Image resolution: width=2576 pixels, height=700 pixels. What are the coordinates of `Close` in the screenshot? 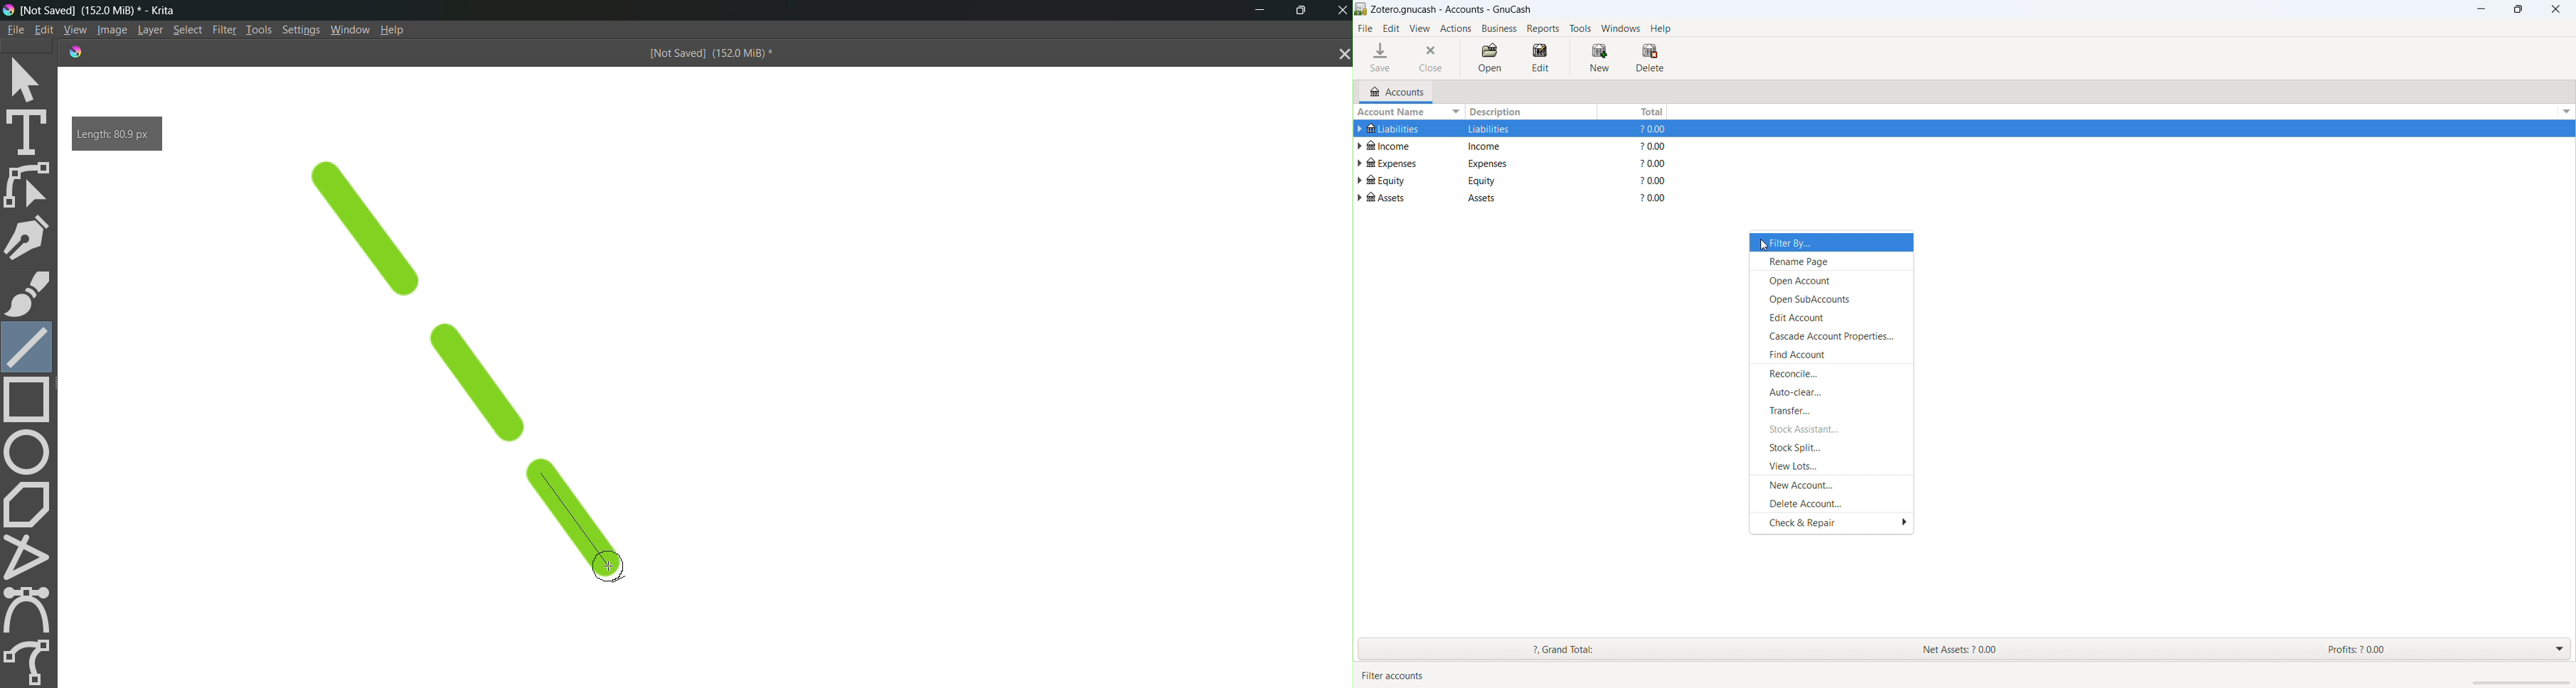 It's located at (1340, 10).